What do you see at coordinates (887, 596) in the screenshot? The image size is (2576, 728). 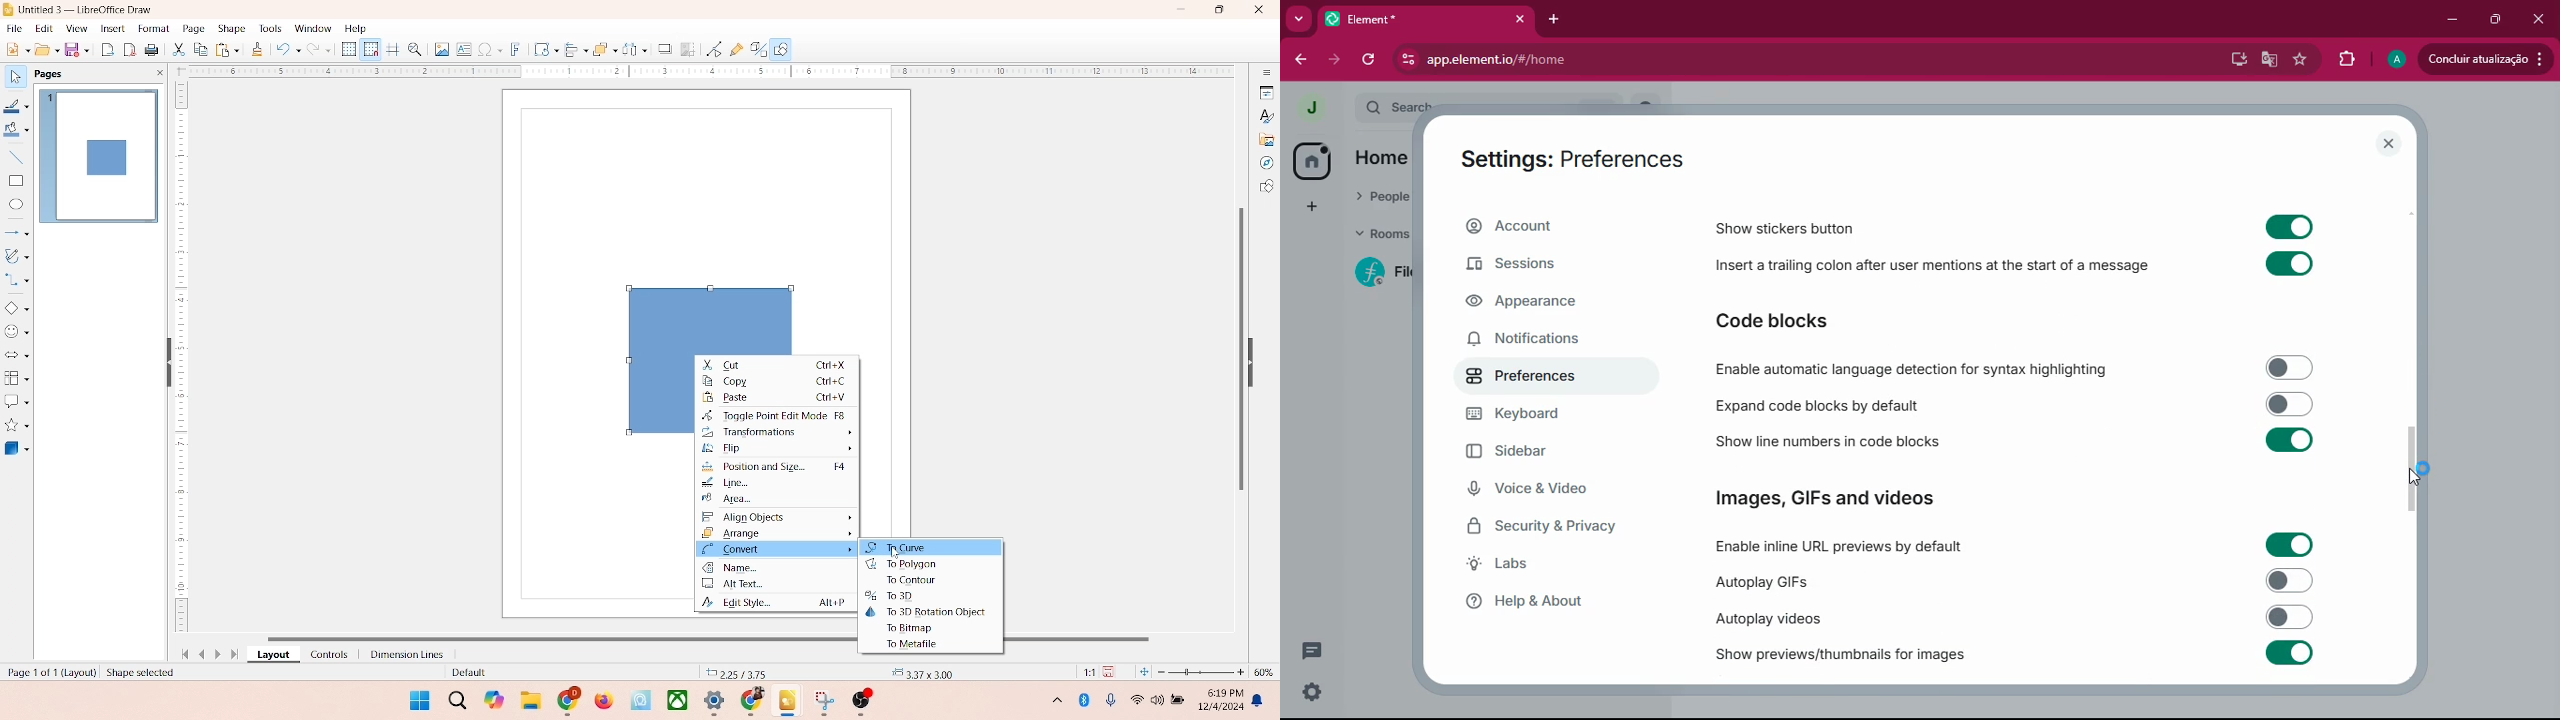 I see `to 3D` at bounding box center [887, 596].